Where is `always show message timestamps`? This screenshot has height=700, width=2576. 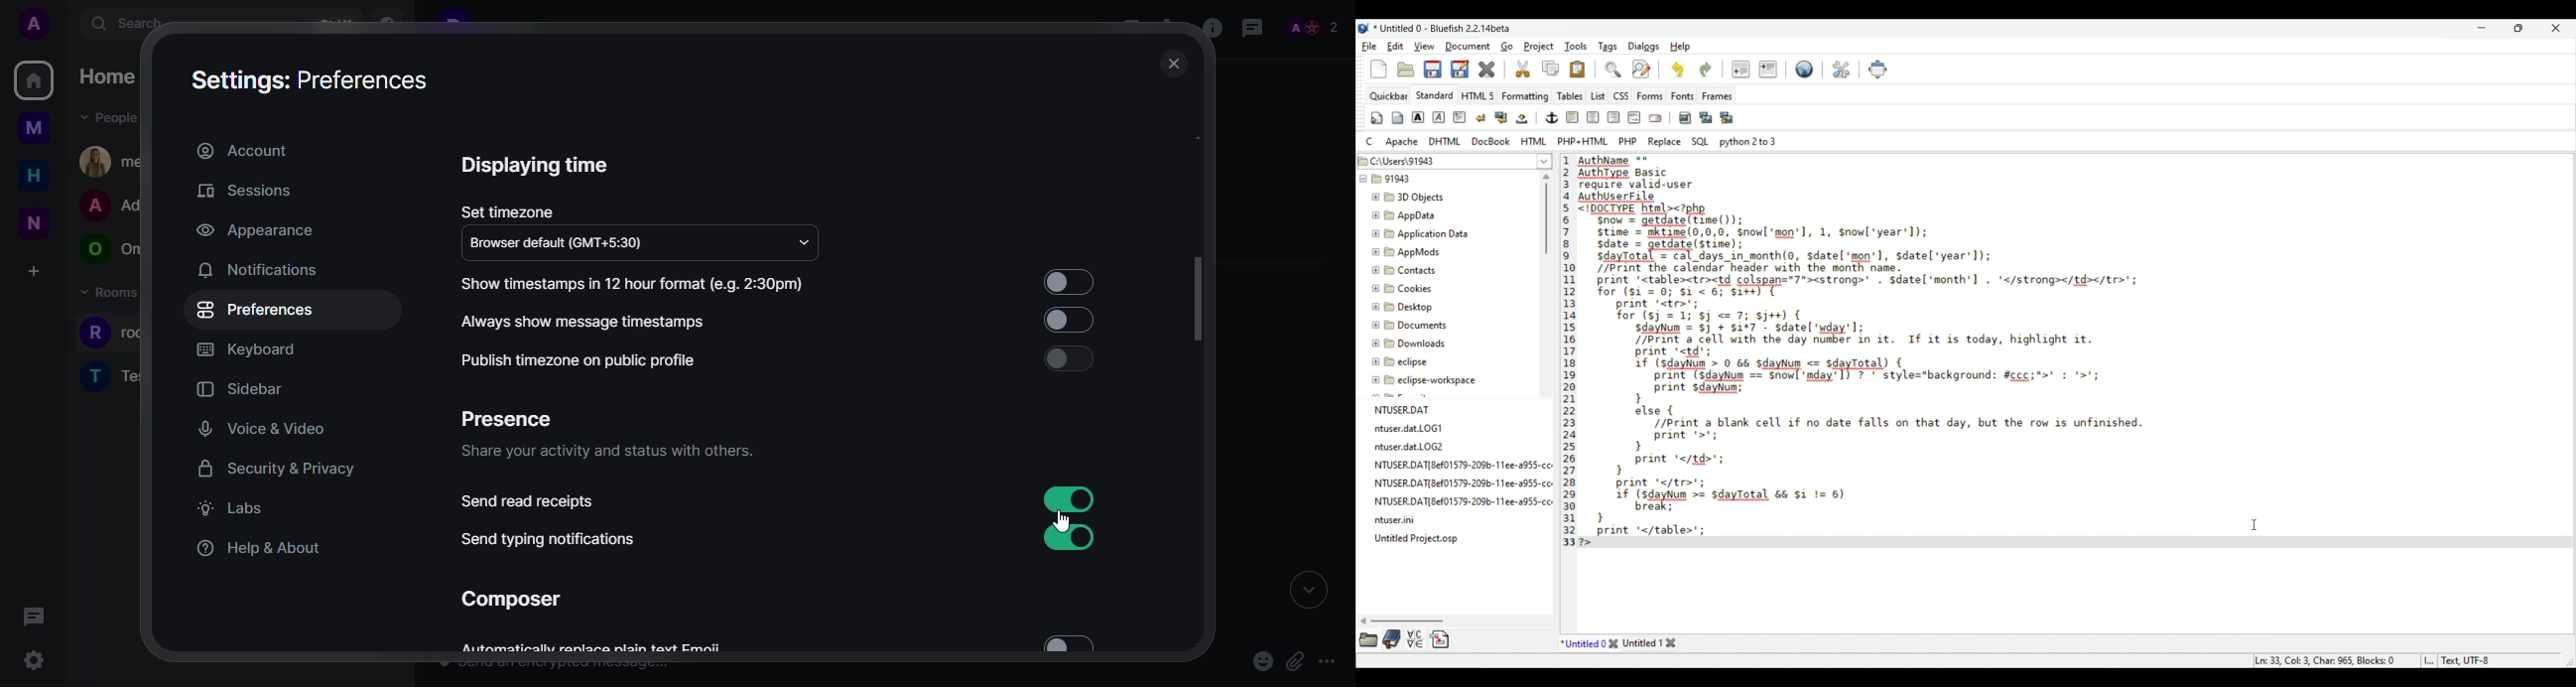 always show message timestamps is located at coordinates (588, 322).